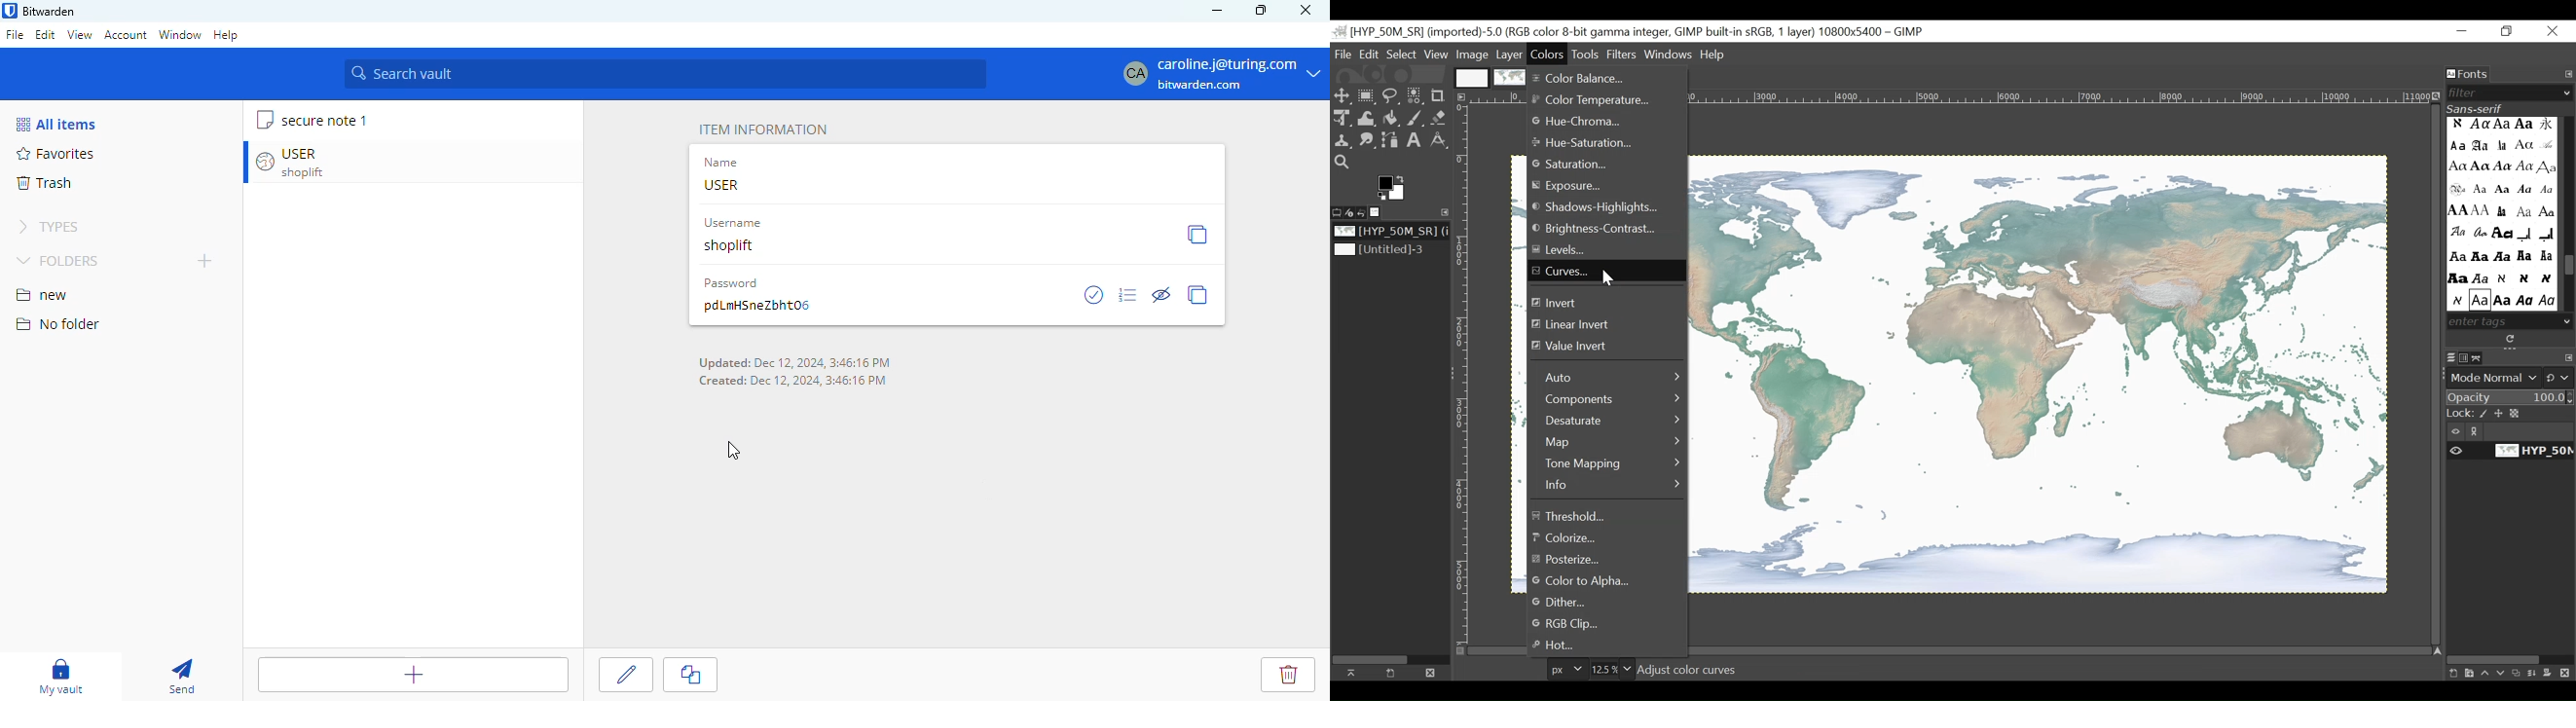 Image resolution: width=2576 pixels, height=728 pixels. I want to click on Layers, so click(2451, 358).